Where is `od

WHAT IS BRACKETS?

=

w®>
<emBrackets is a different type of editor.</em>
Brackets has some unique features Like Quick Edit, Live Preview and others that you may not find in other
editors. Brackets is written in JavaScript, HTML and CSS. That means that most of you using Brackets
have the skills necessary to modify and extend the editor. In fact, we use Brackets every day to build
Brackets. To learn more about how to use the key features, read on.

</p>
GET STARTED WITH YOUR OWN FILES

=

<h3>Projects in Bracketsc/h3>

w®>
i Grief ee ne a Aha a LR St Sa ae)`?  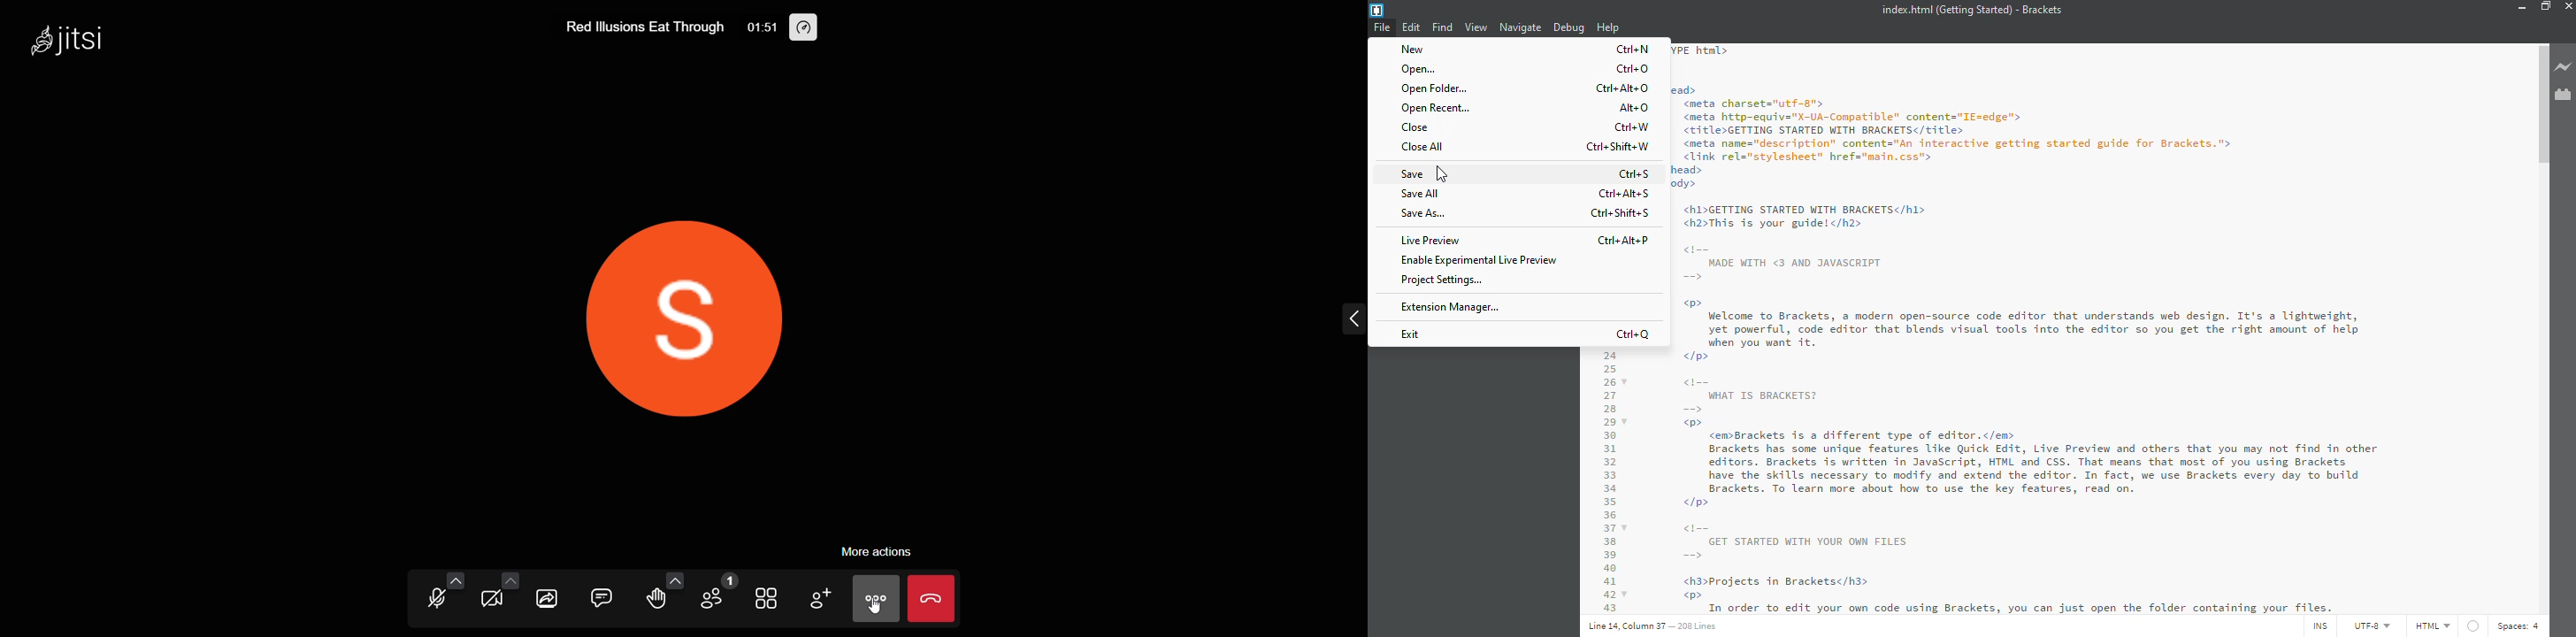 od

WHAT IS BRACKETS?

=

w®>
<emBrackets is a different type of editor.</em>
Brackets has some unique features Like Quick Edit, Live Preview and others that you may not find in other
editors. Brackets is written in JavaScript, HTML and CSS. That means that most of you using Brackets
have the skills necessary to modify and extend the editor. In fact, we use Brackets every day to build
Brackets. To learn more about how to use the key features, read on.

</p>
GET STARTED WITH YOUR OWN FILES

=

<h3>Projects in Bracketsc/h3>

w®>
i Grief ee ne a Aha a LR St Sa ae) is located at coordinates (2029, 483).